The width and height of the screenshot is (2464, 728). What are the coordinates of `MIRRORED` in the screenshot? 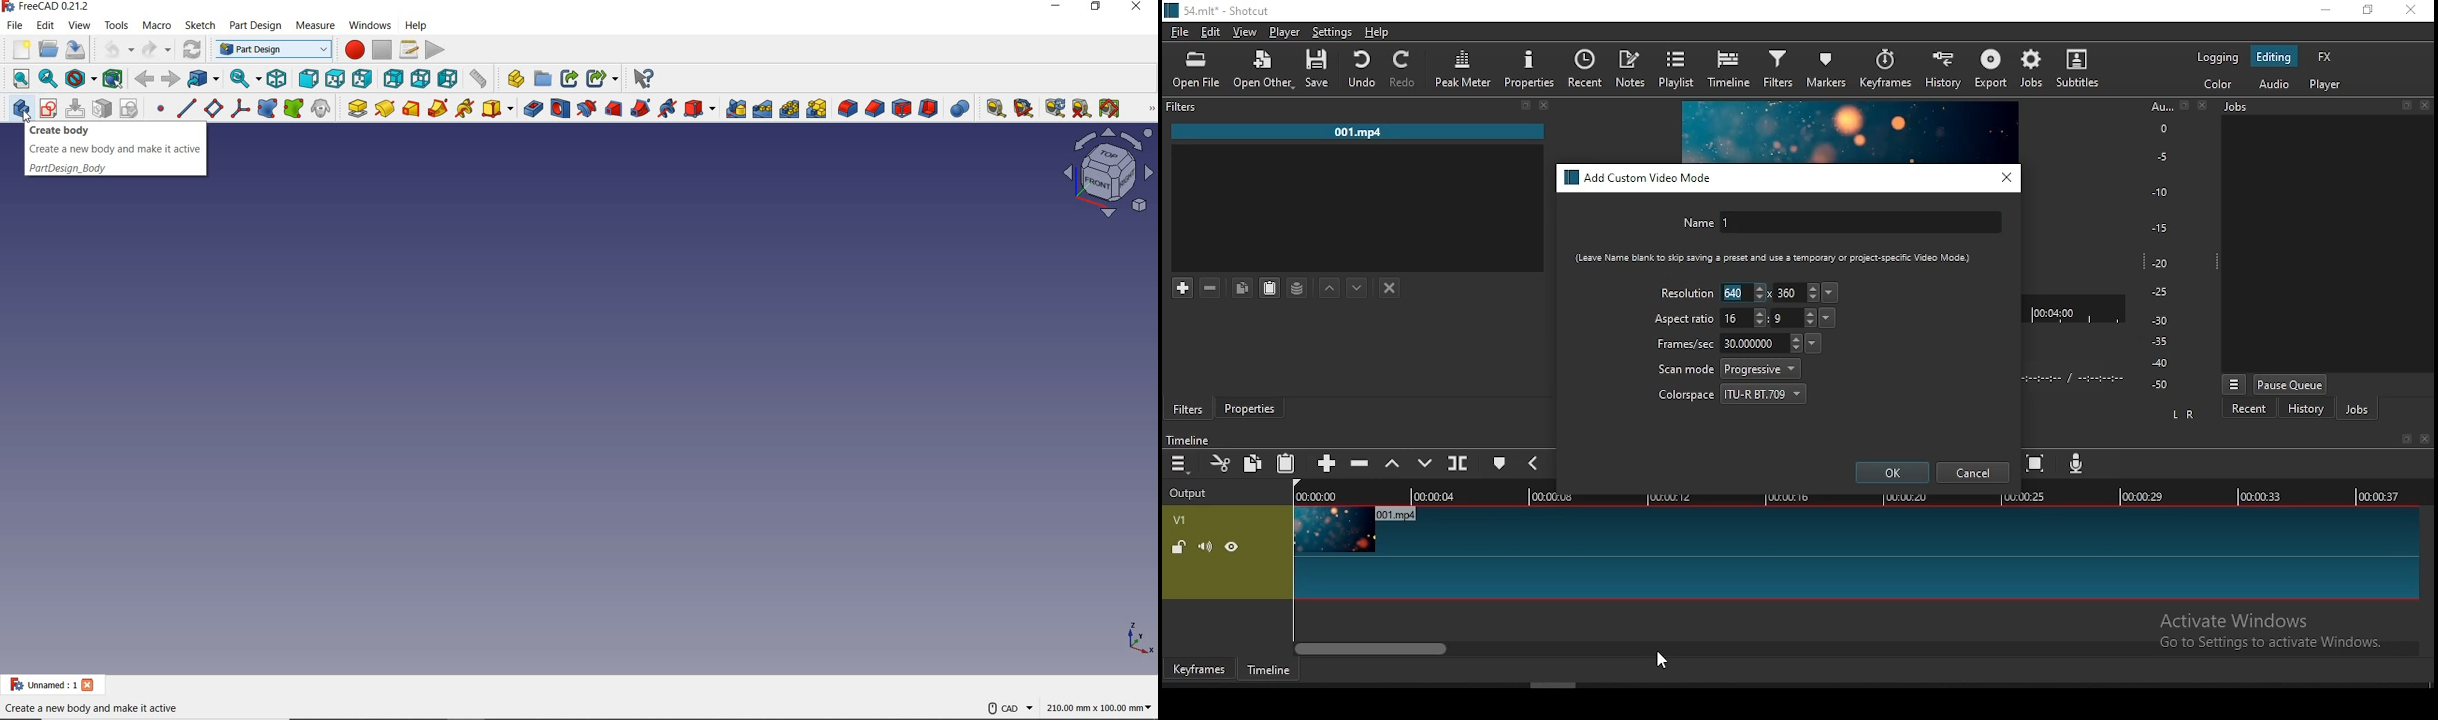 It's located at (736, 109).